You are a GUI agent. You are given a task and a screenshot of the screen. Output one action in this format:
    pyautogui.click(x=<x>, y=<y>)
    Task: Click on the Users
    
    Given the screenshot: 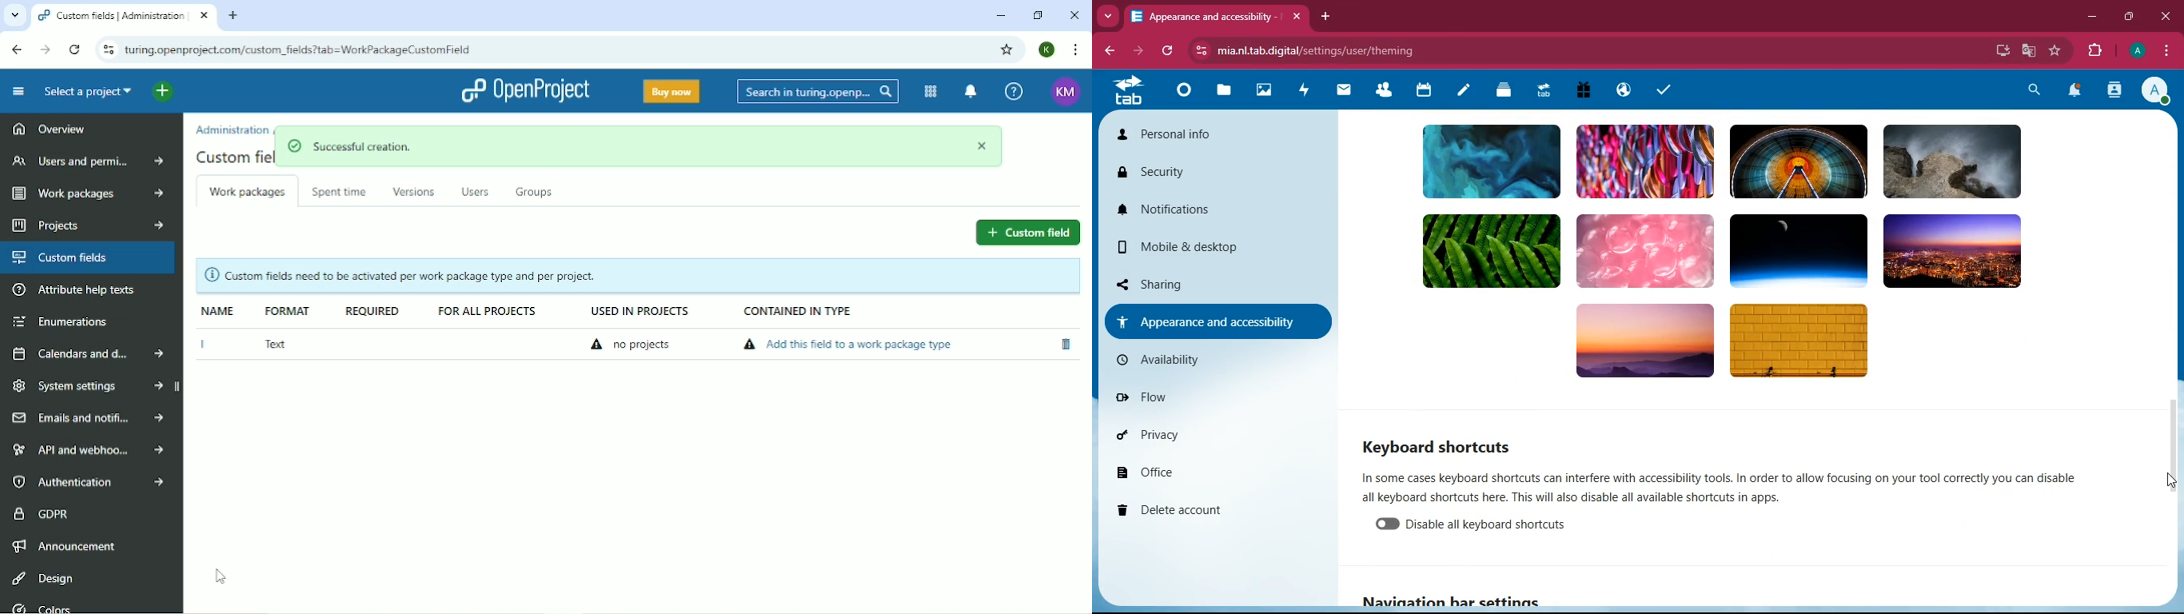 What is the action you would take?
    pyautogui.click(x=474, y=190)
    